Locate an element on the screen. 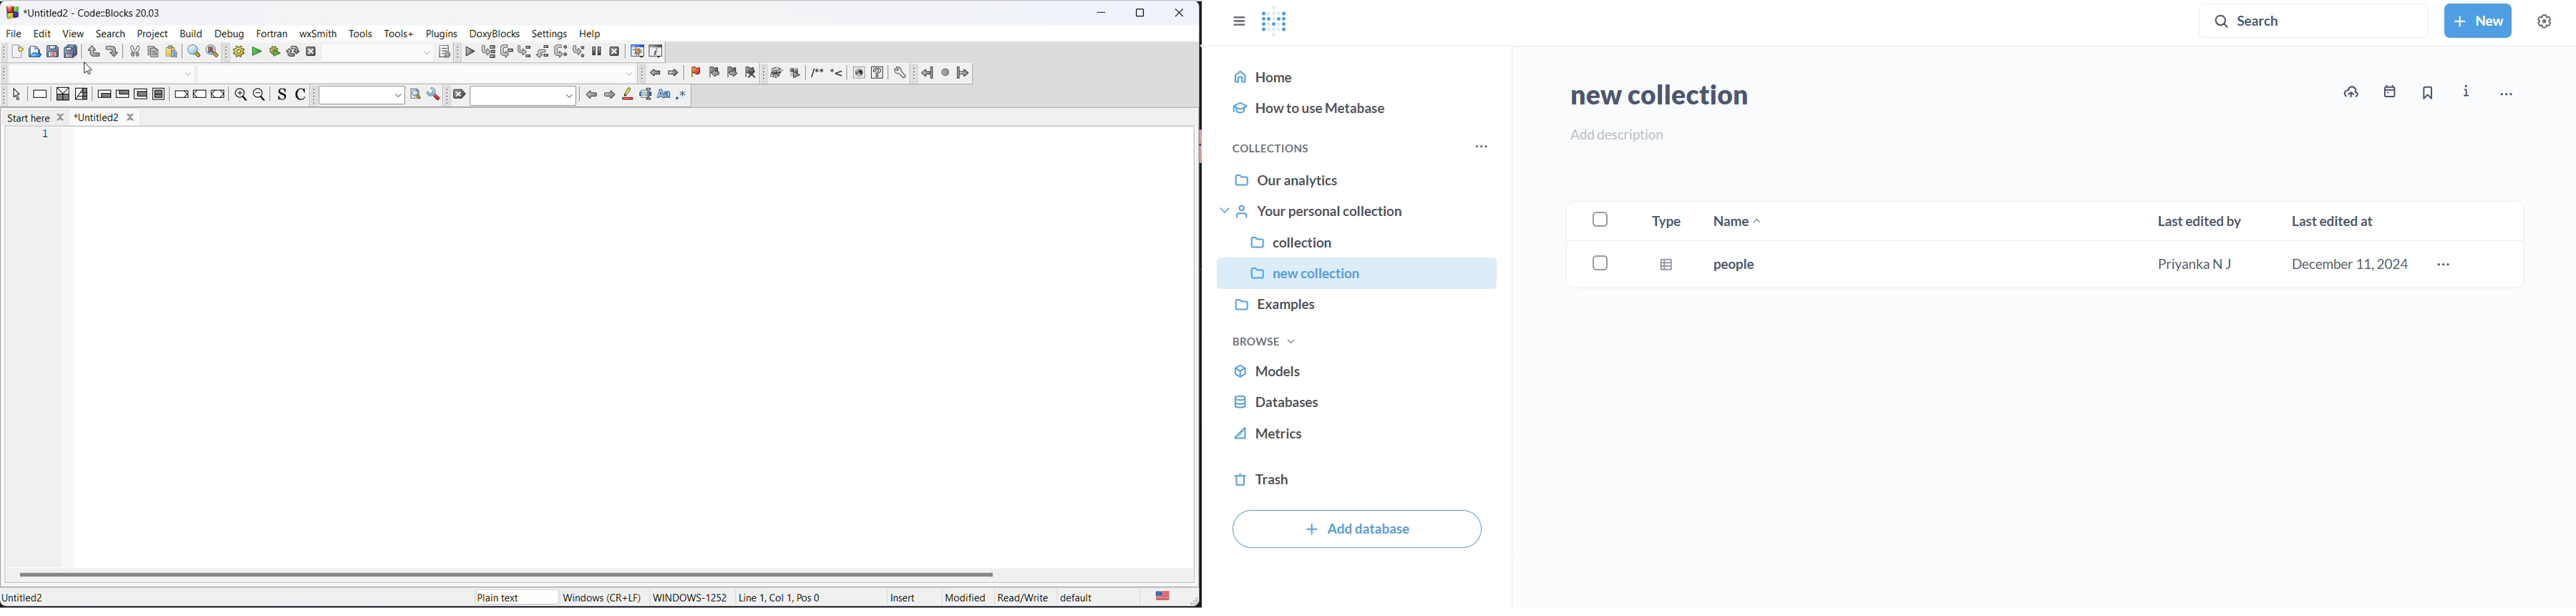  regex is located at coordinates (683, 96).